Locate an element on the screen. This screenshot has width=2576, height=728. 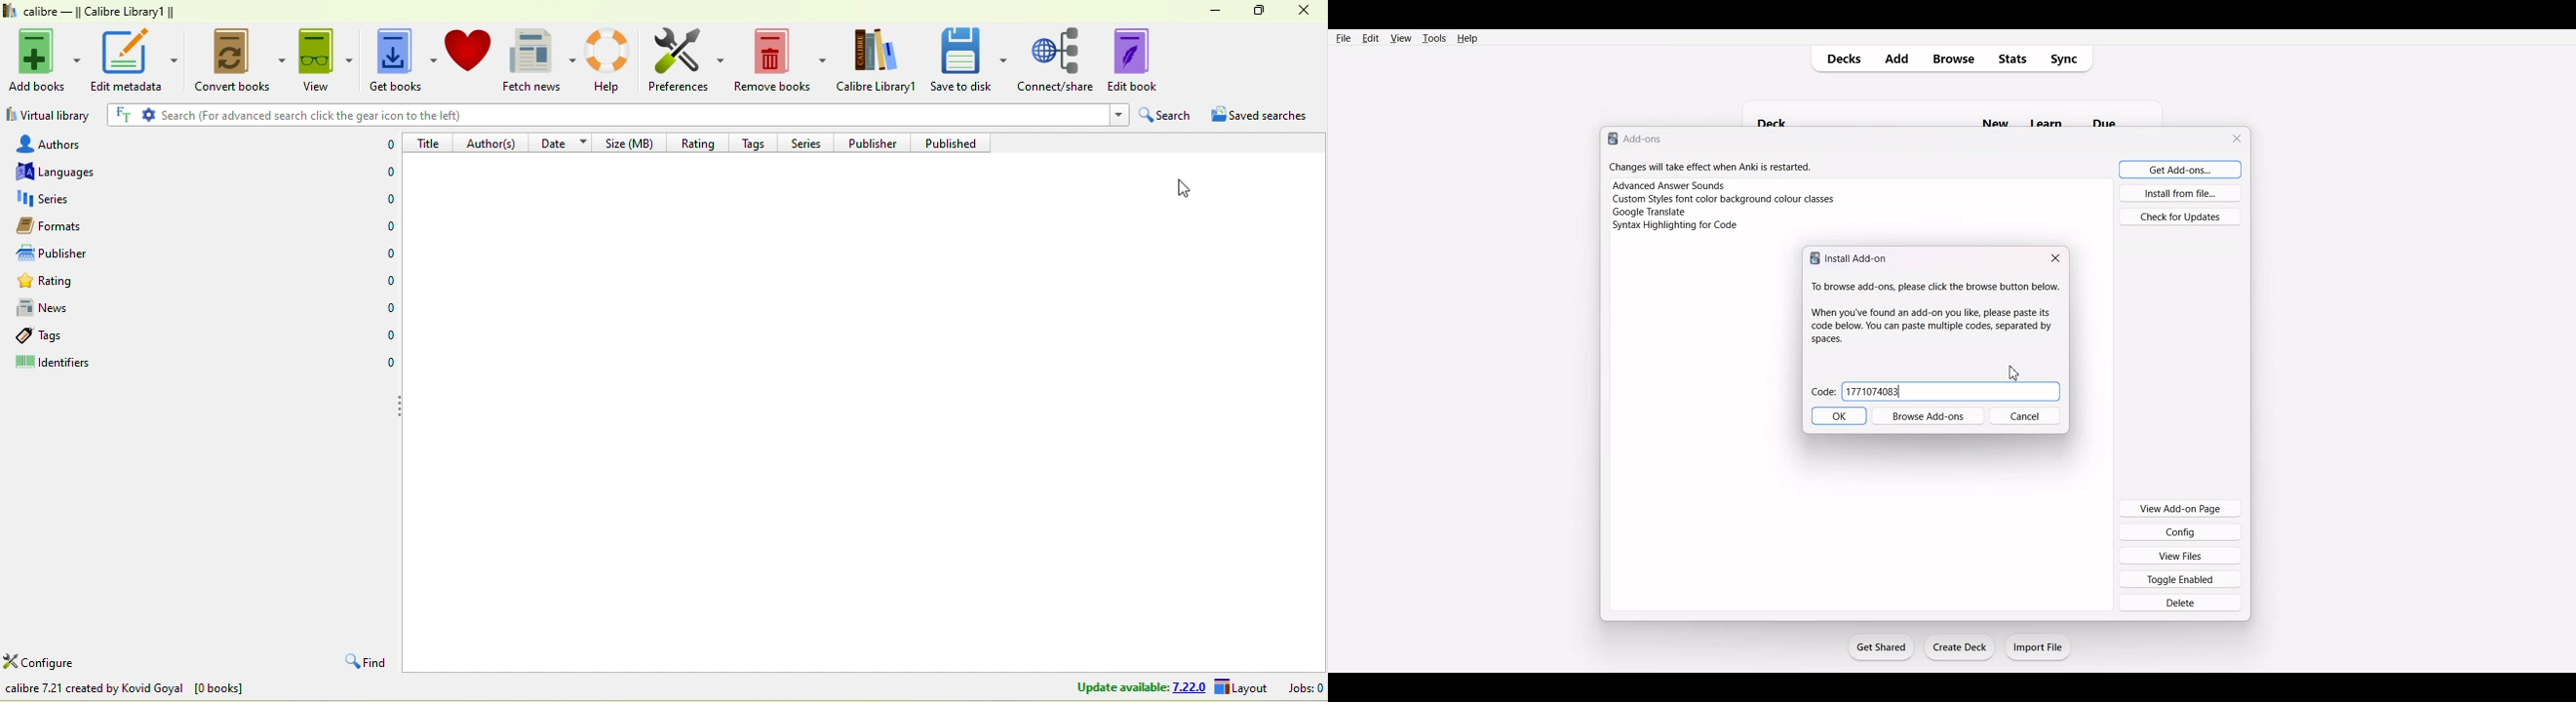
Delete is located at coordinates (2181, 603).